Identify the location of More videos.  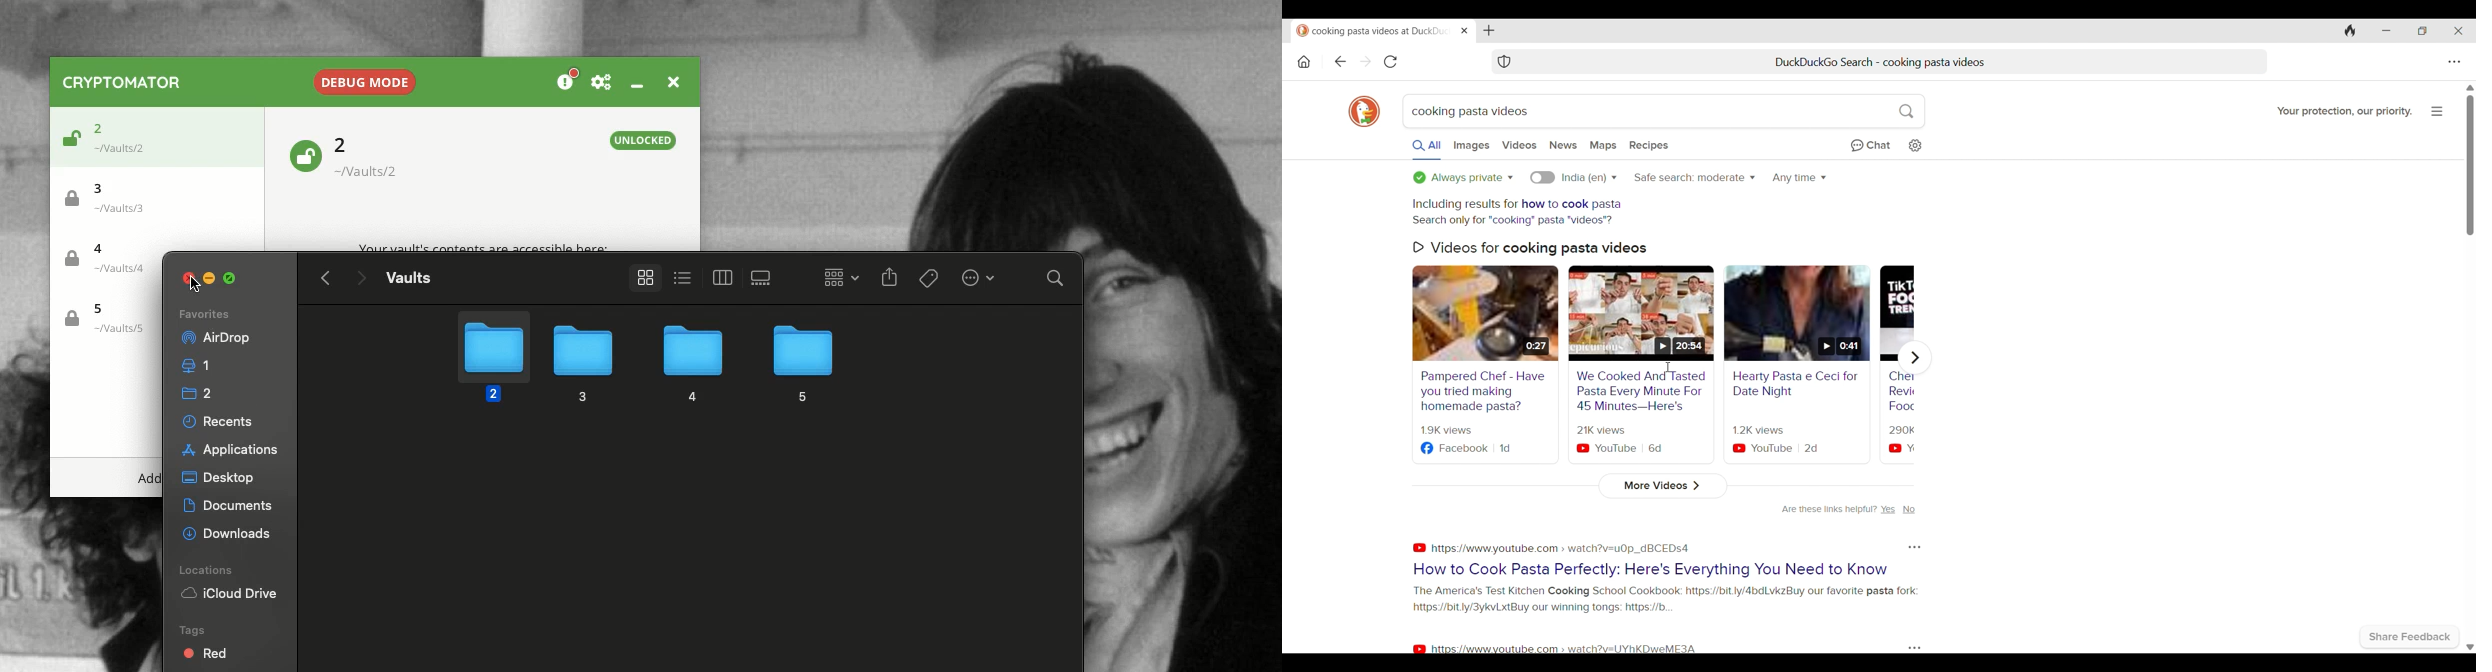
(1664, 486).